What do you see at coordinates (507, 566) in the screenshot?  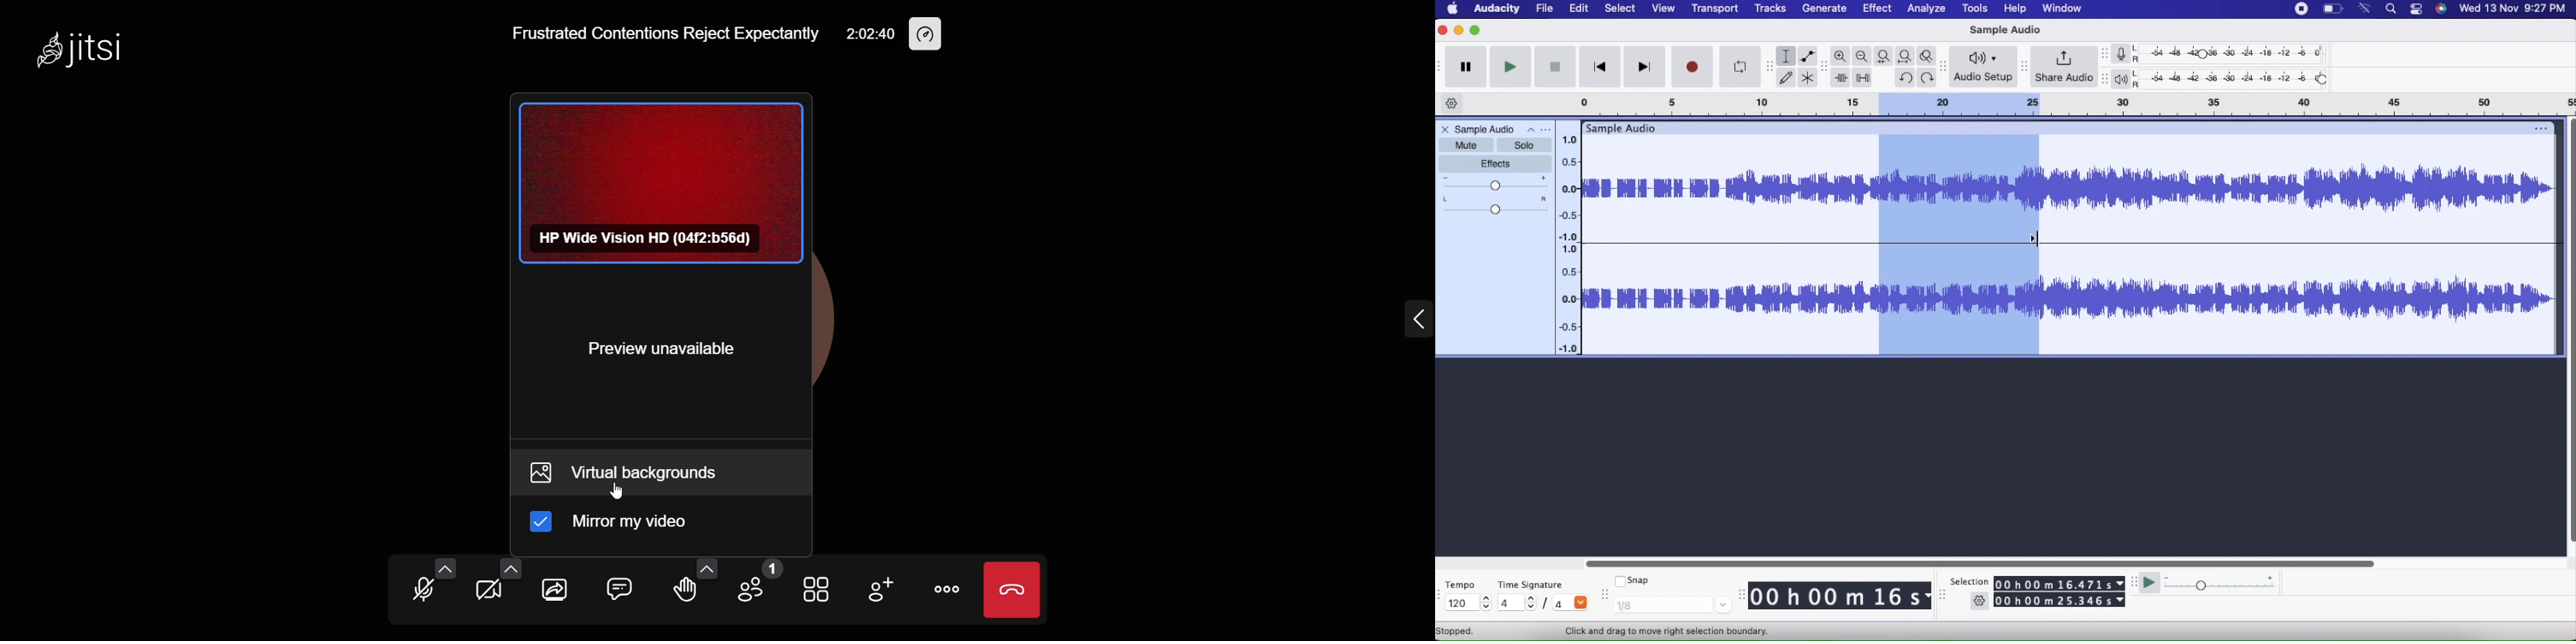 I see `video setting` at bounding box center [507, 566].